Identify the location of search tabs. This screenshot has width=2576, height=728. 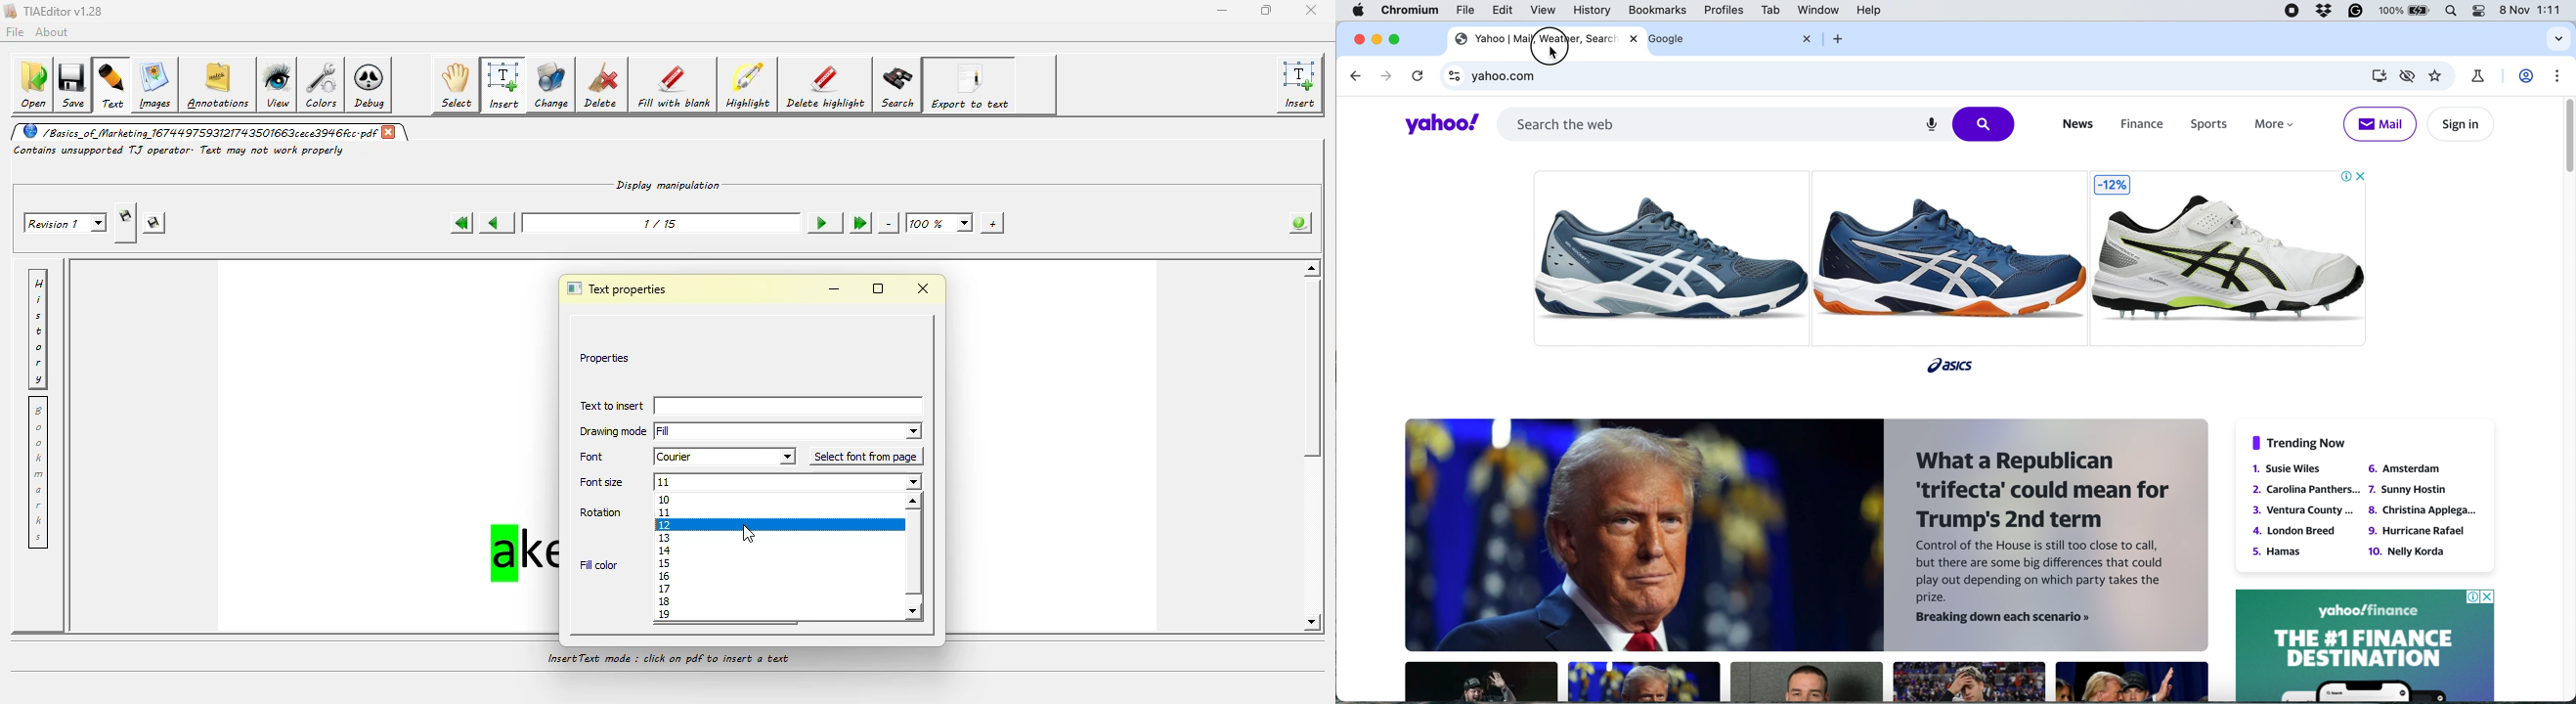
(2556, 40).